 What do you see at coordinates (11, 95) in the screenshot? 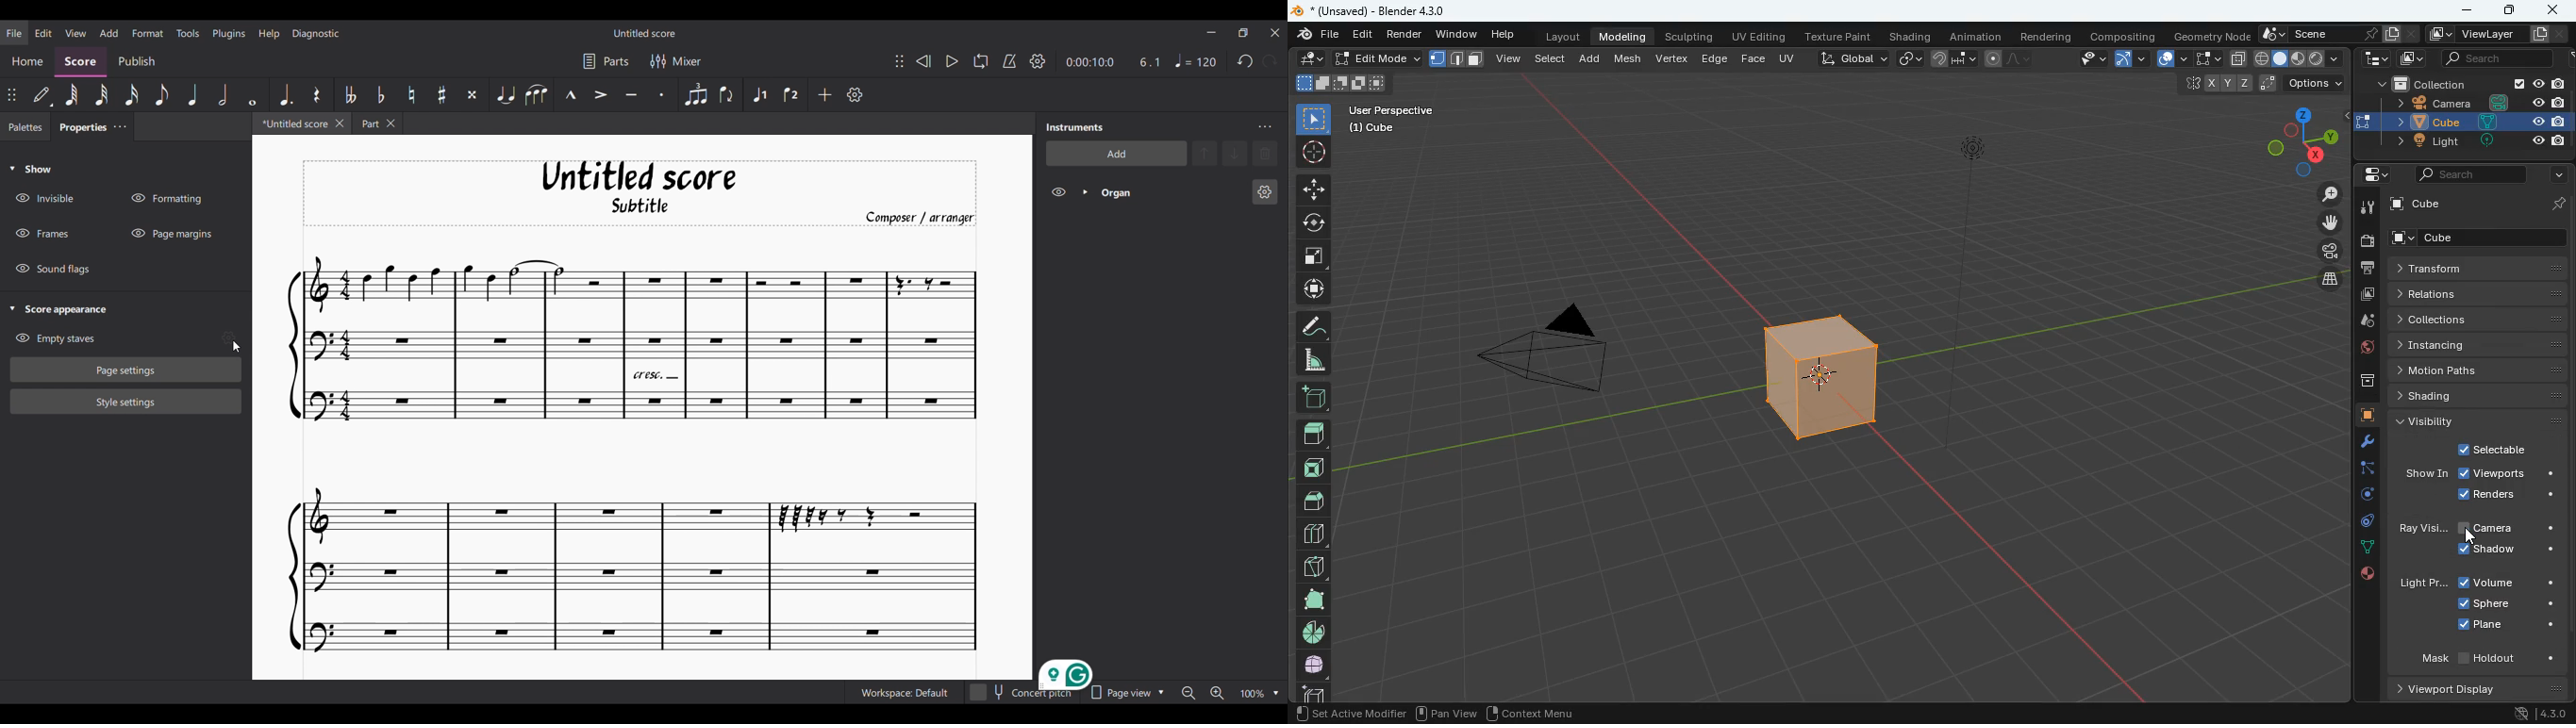
I see `Change position of toolbar attached` at bounding box center [11, 95].